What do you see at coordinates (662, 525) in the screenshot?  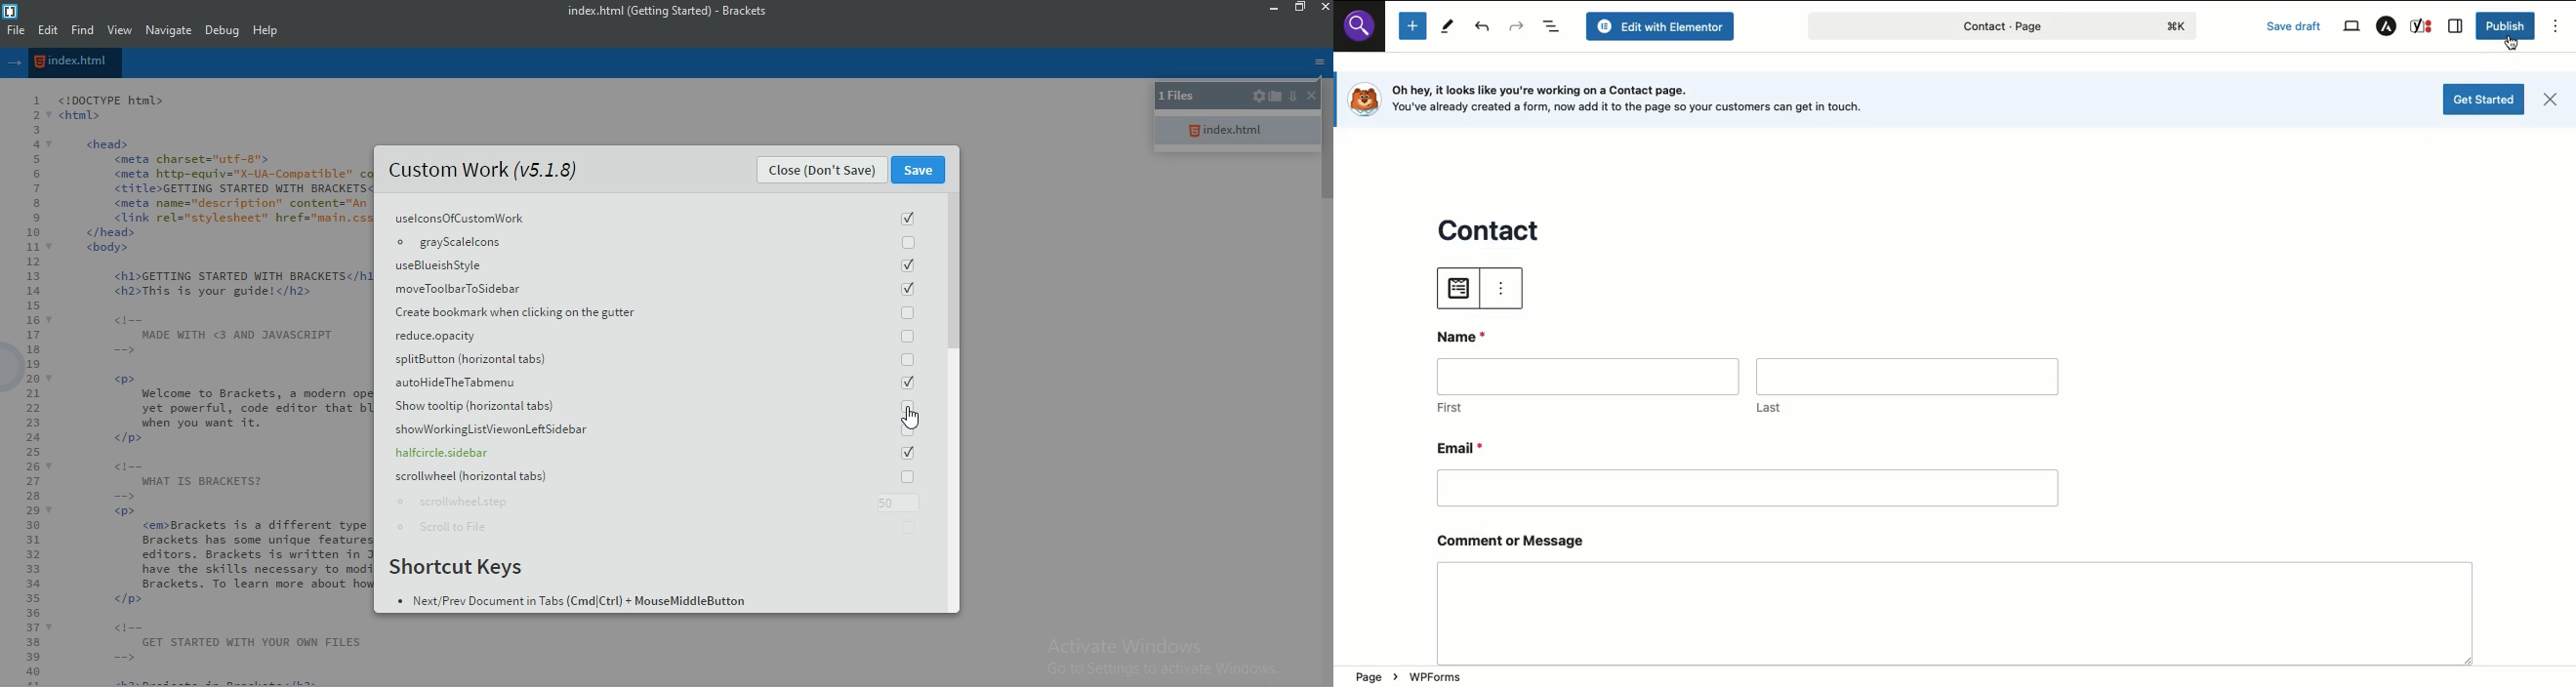 I see `Scroll to File` at bounding box center [662, 525].